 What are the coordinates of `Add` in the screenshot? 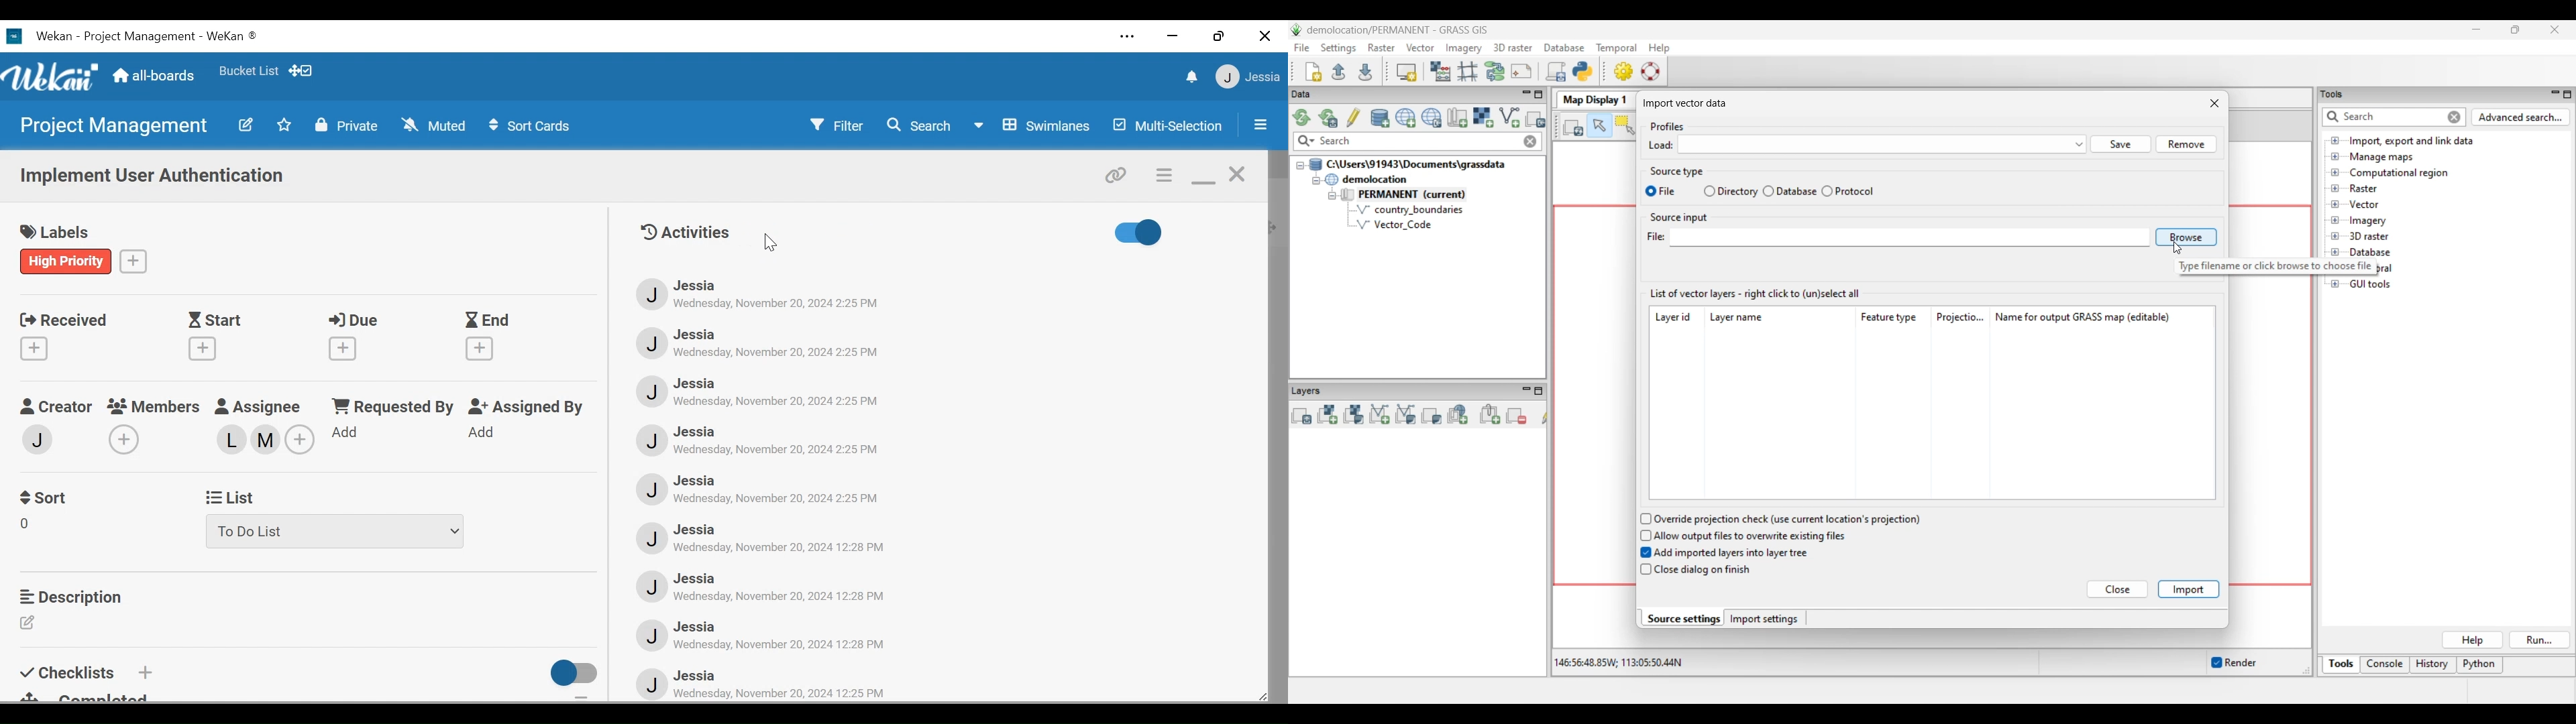 It's located at (484, 431).